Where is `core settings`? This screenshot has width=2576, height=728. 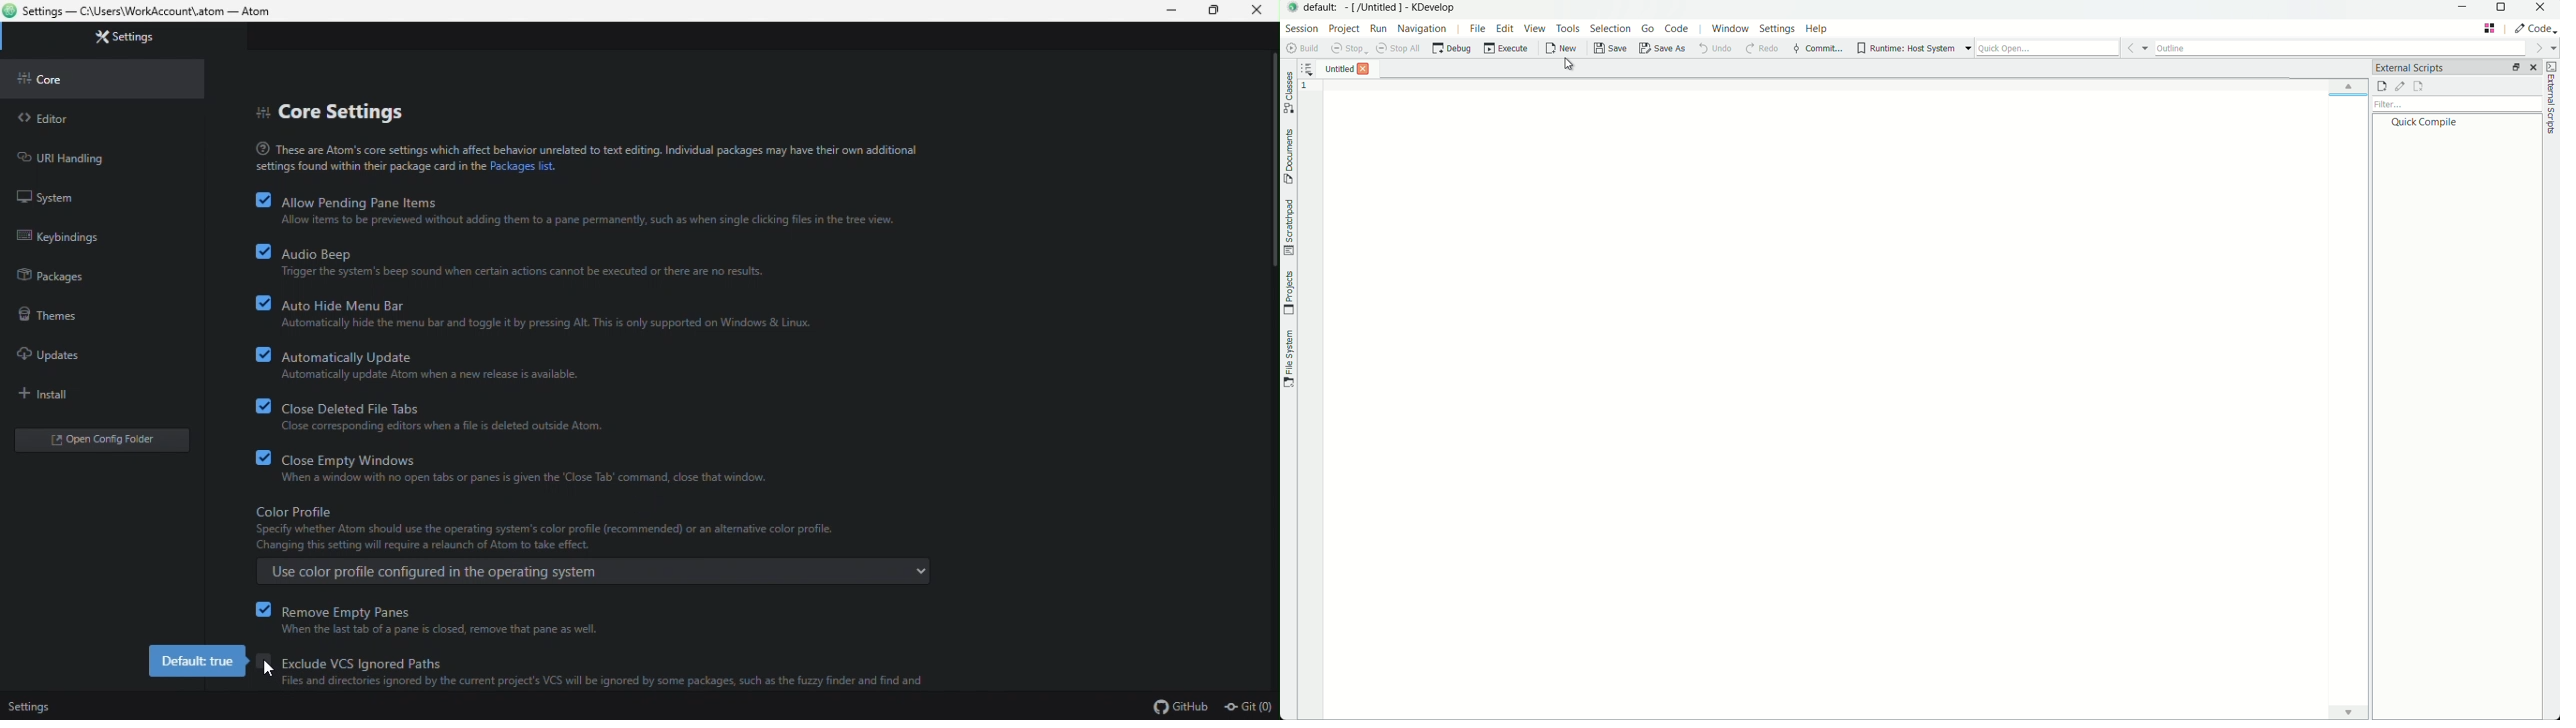
core settings is located at coordinates (336, 111).